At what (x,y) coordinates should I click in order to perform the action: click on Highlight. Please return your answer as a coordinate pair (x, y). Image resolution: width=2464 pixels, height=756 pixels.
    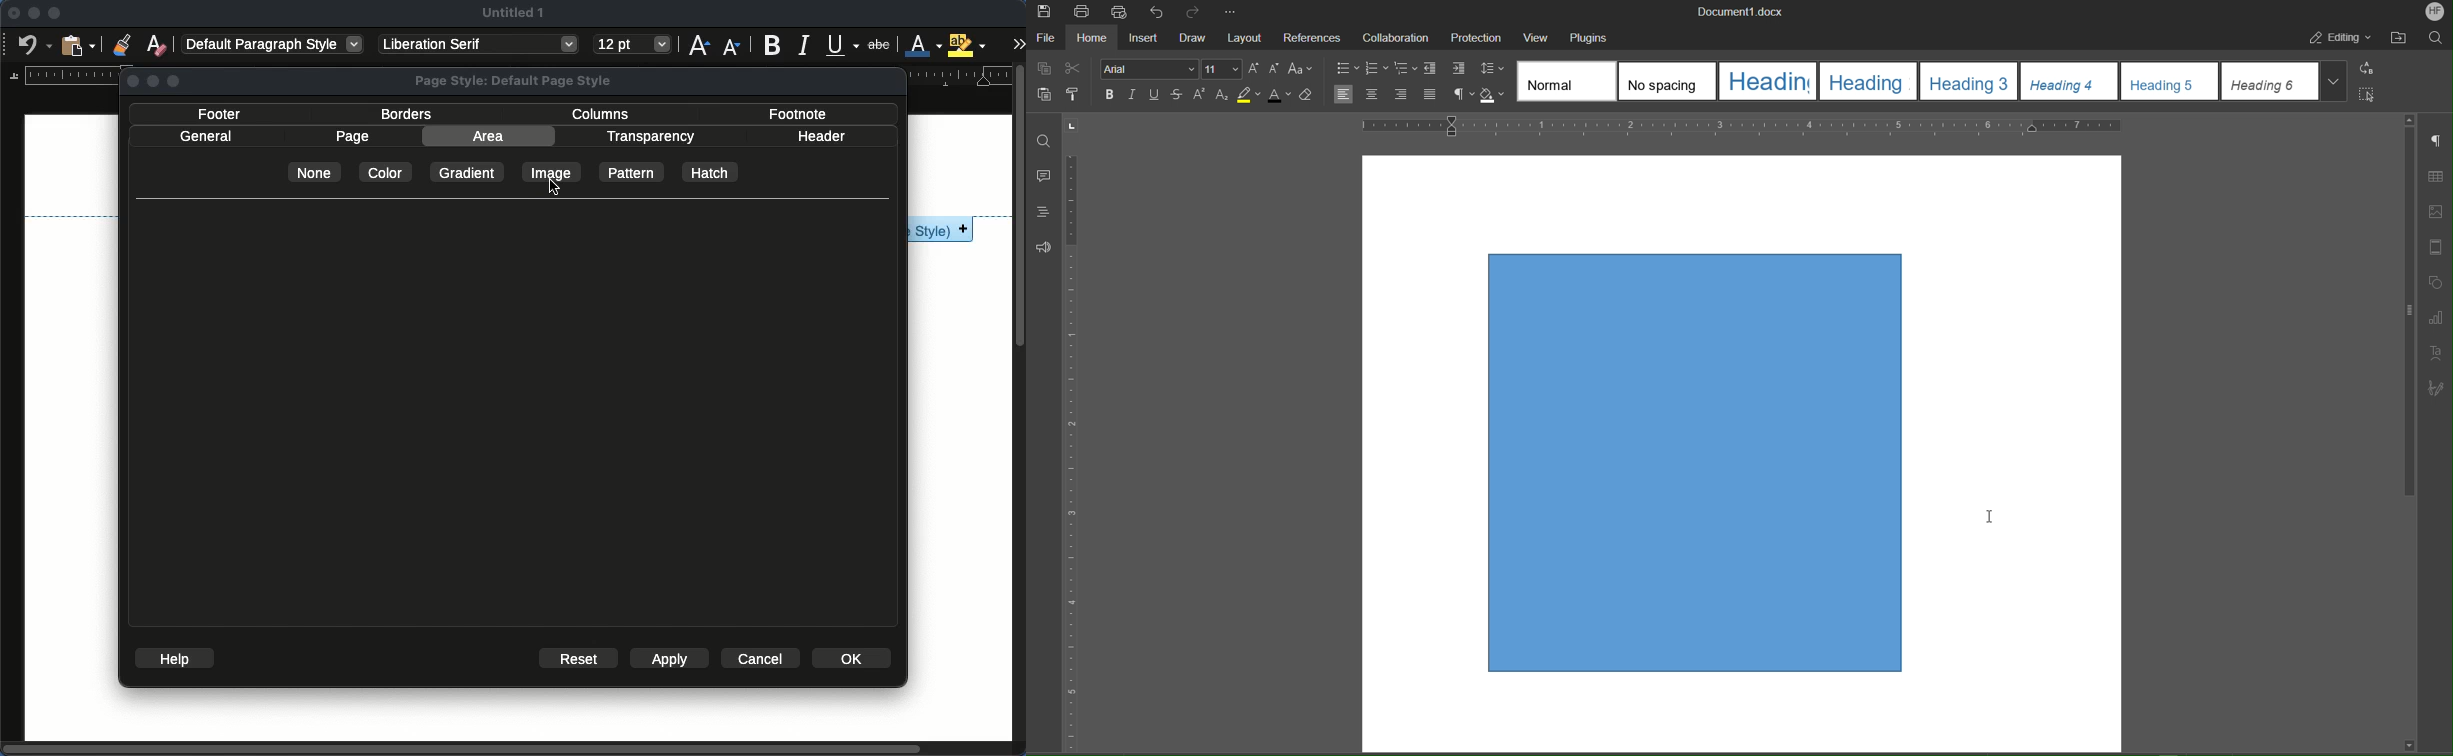
    Looking at the image, I should click on (1248, 96).